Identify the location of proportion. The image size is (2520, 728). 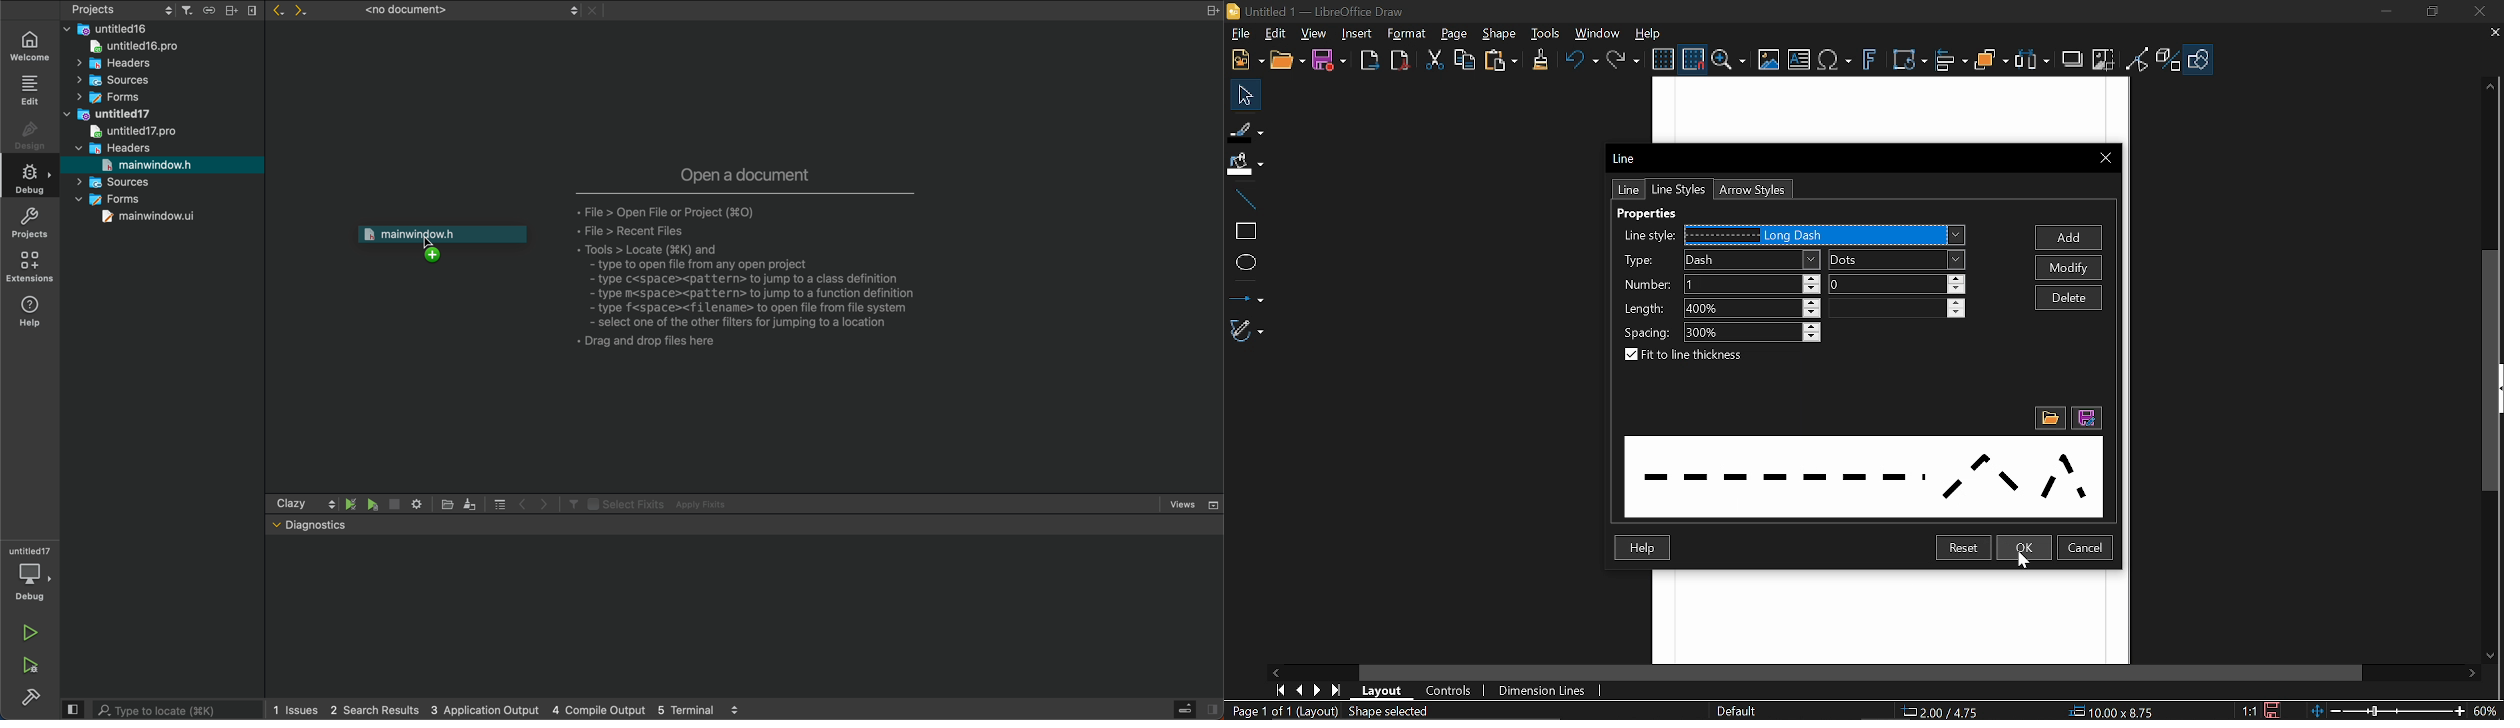
(2247, 710).